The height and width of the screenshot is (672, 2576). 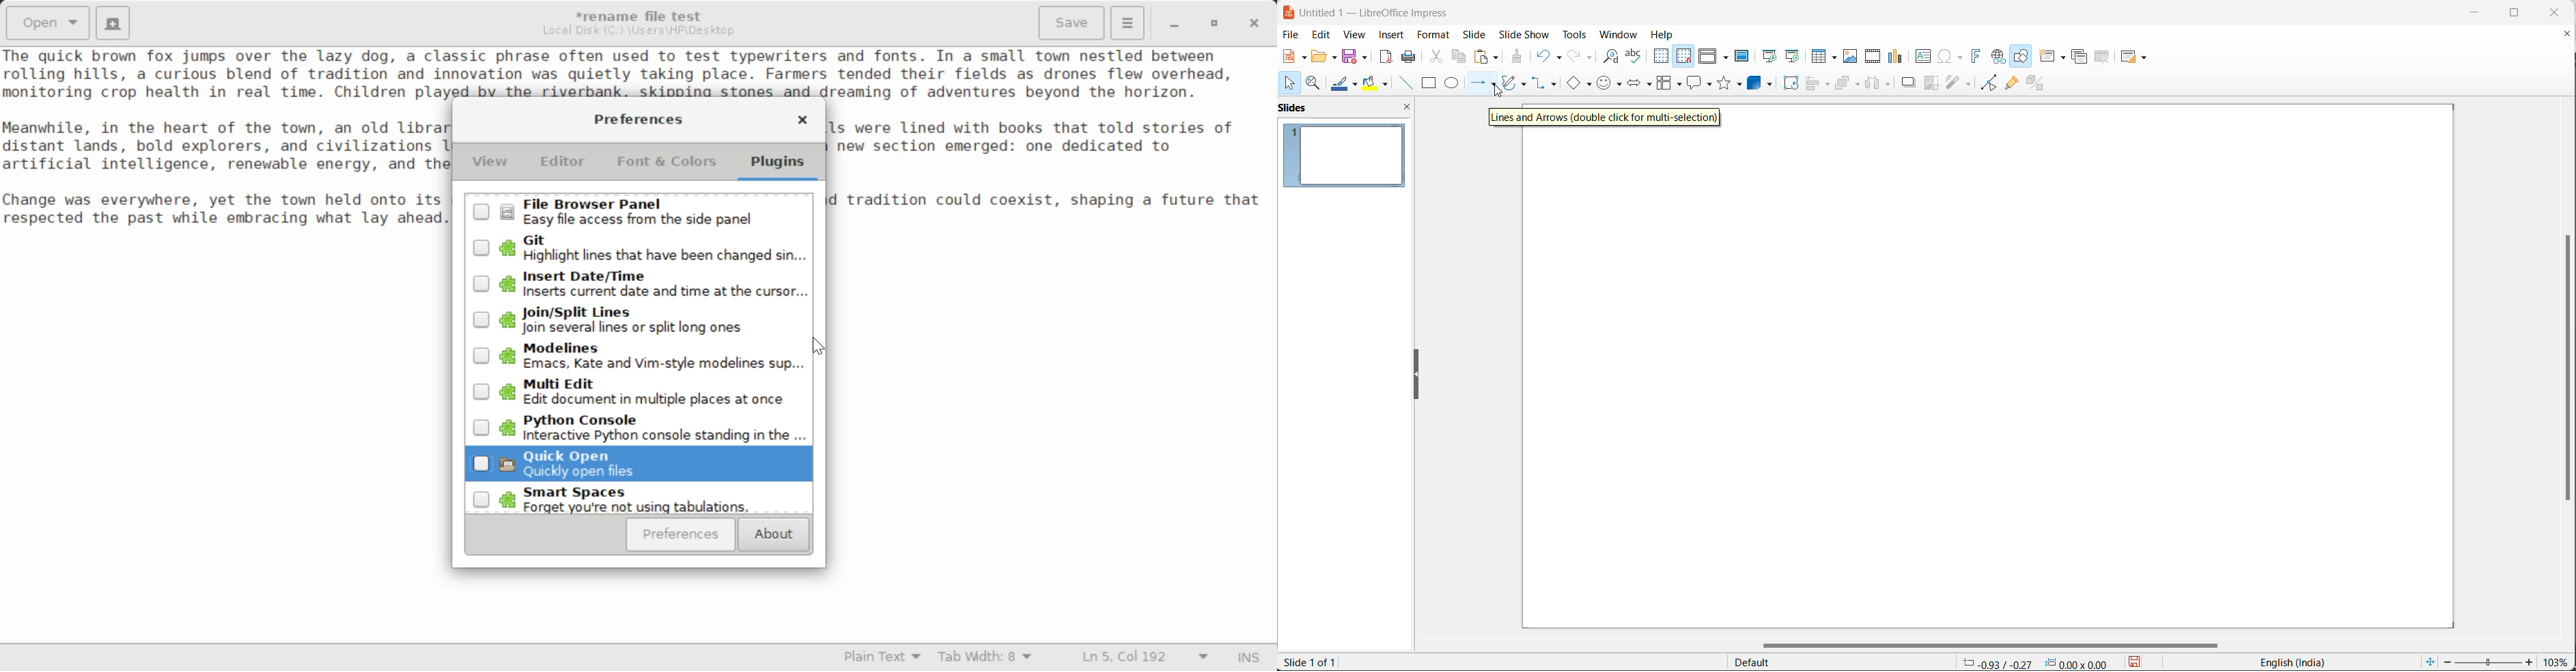 What do you see at coordinates (1682, 55) in the screenshot?
I see `snap to grid` at bounding box center [1682, 55].